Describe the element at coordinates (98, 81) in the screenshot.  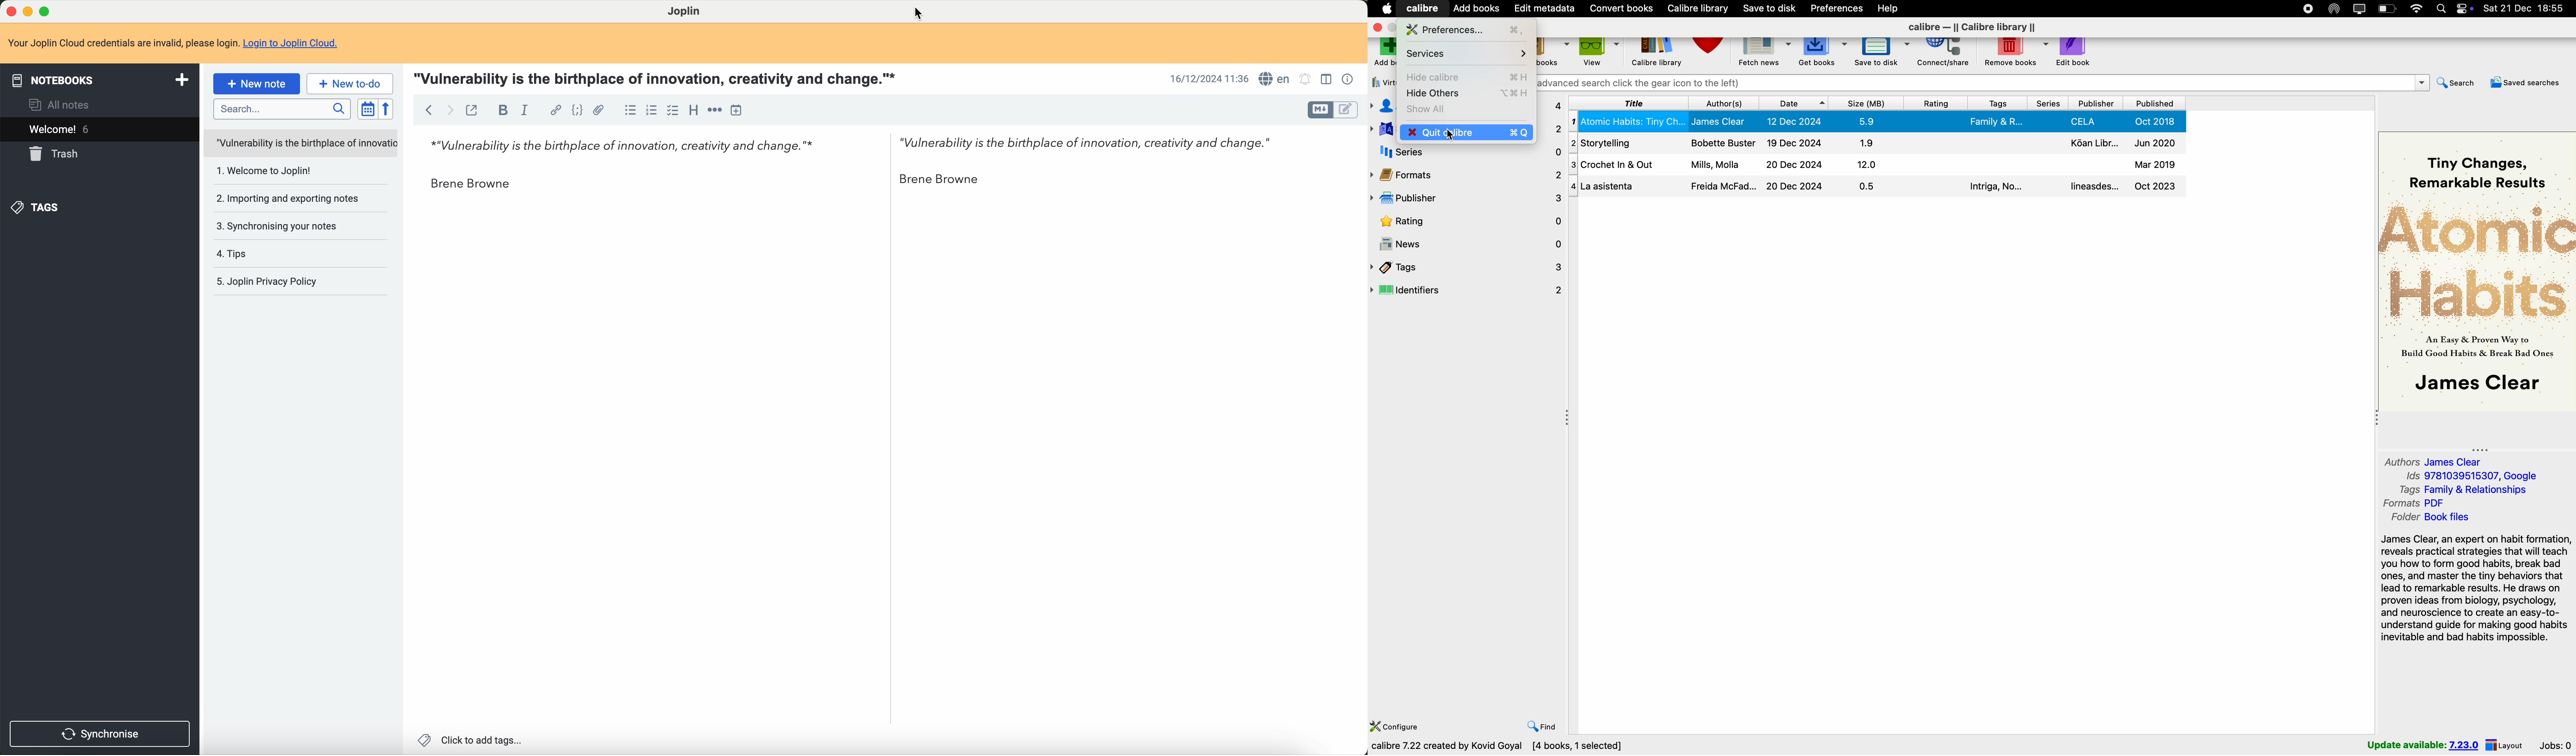
I see `notebooks` at that location.